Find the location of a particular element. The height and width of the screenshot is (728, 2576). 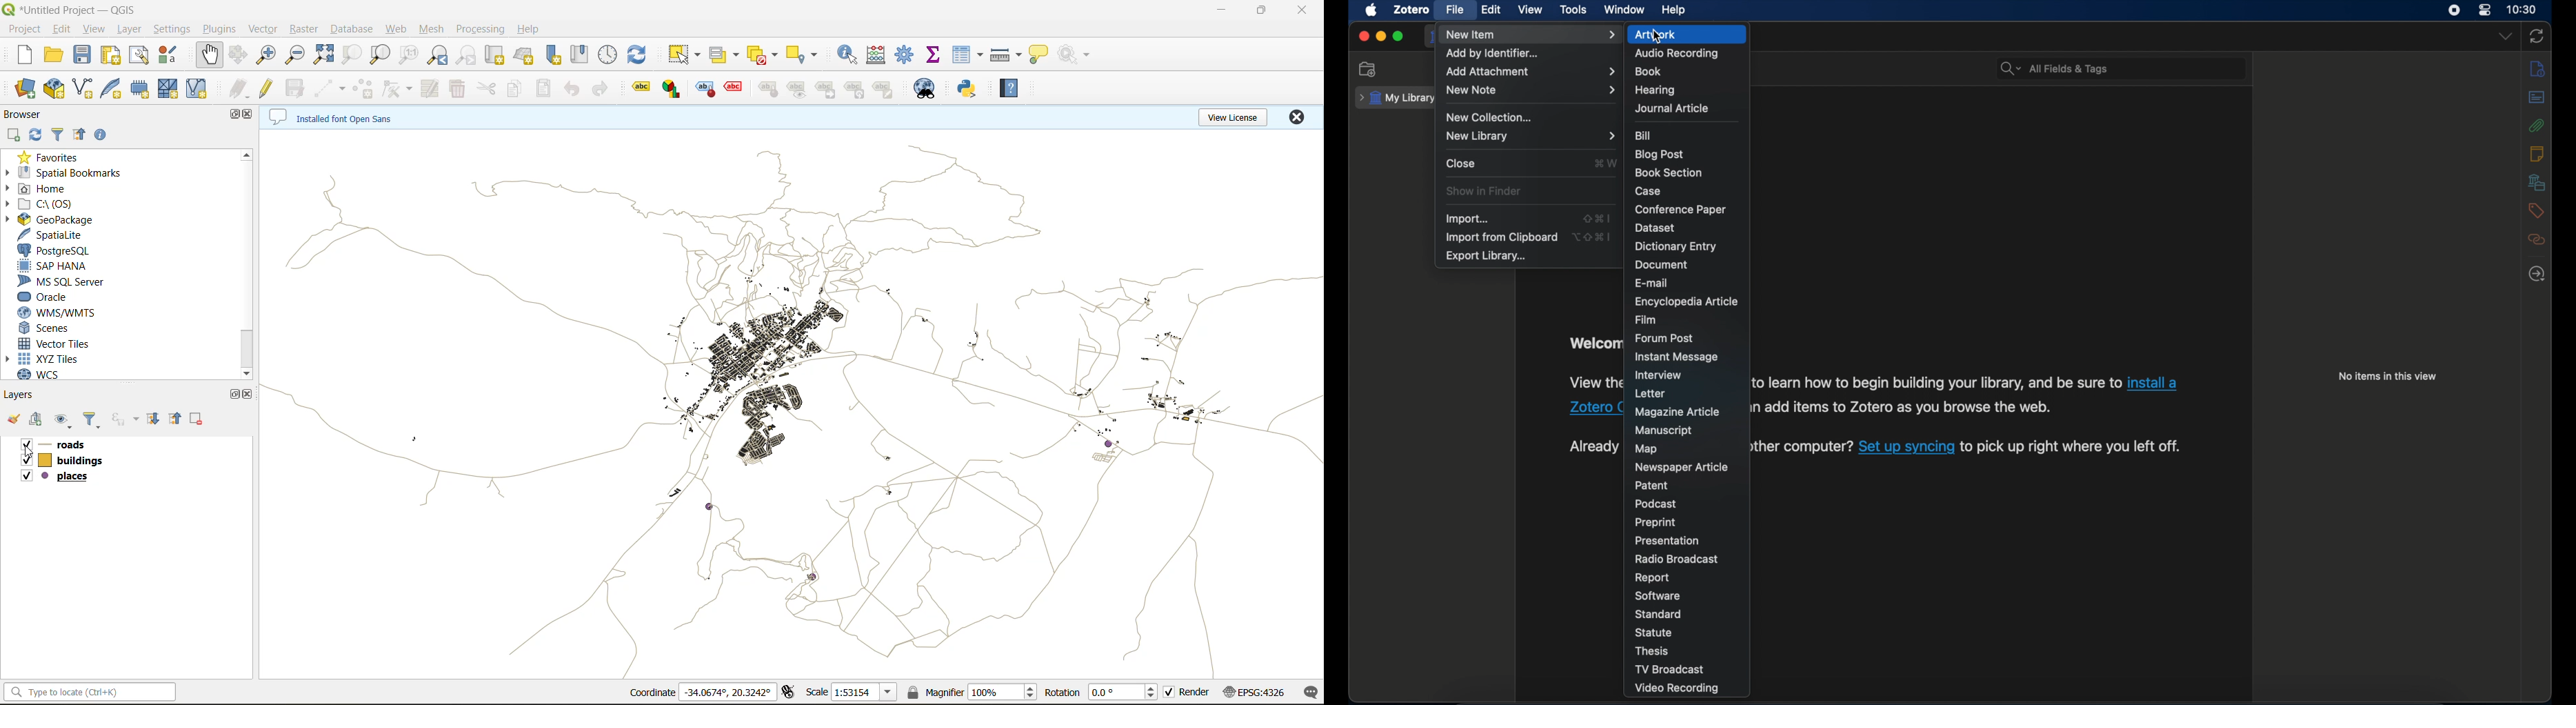

control center is located at coordinates (2485, 10).